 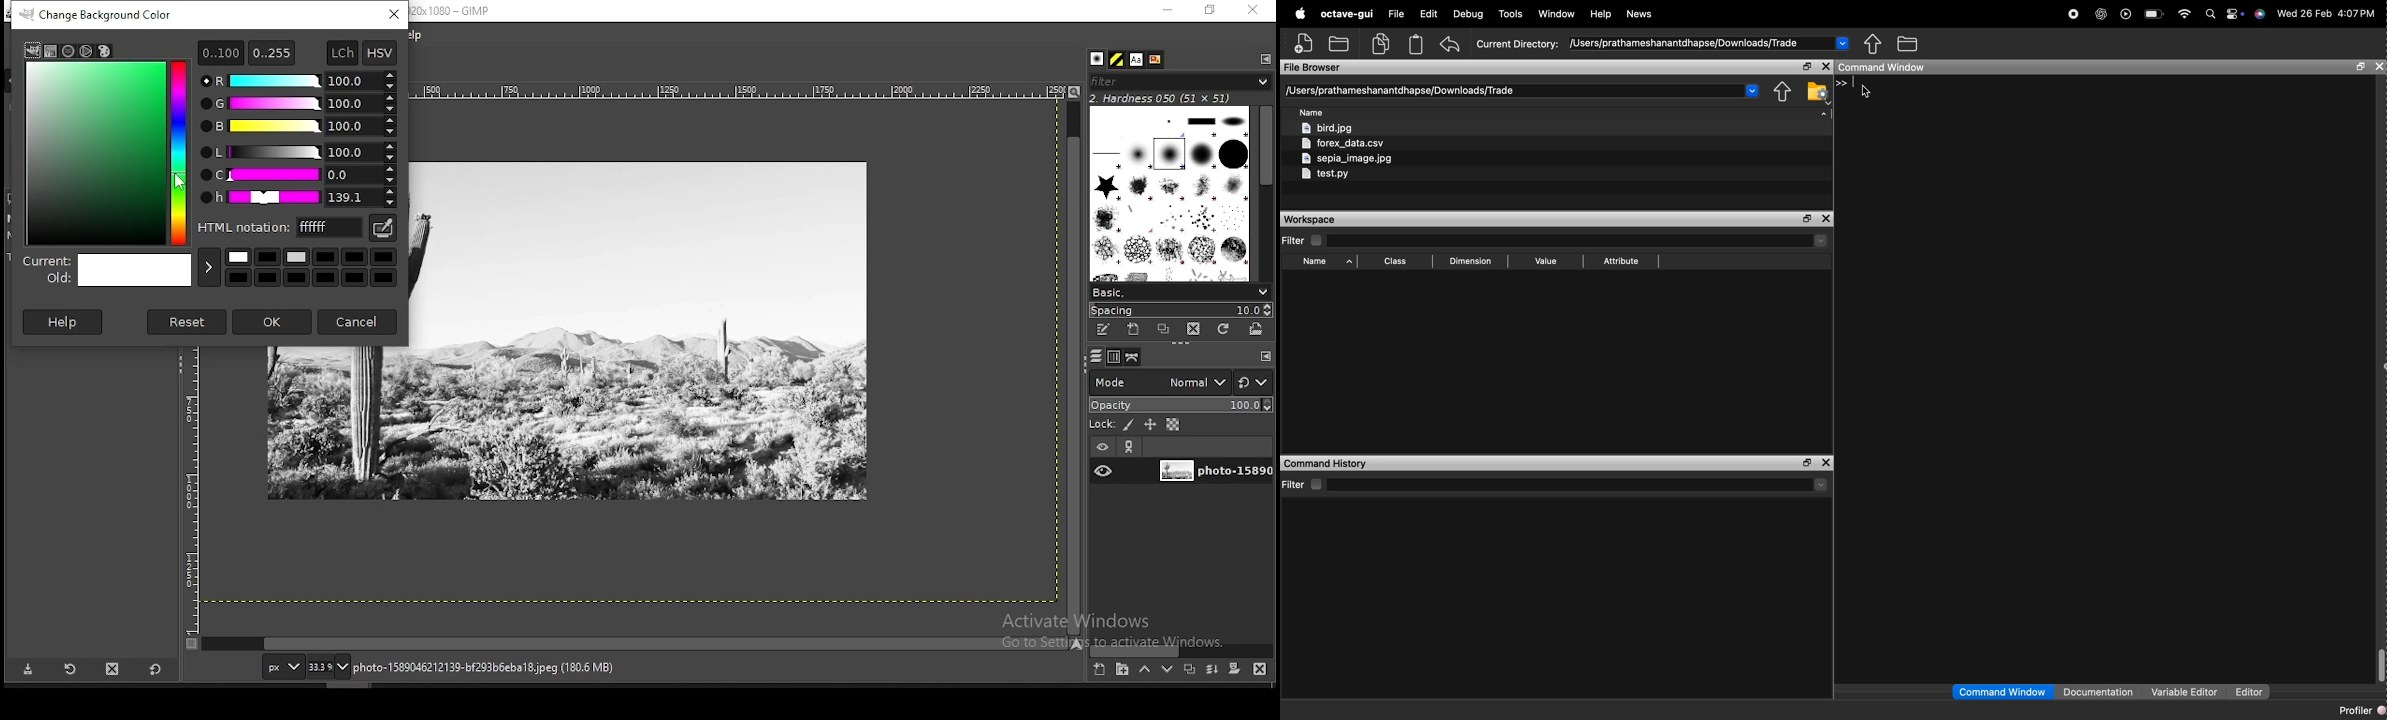 What do you see at coordinates (1300, 13) in the screenshot?
I see `apple` at bounding box center [1300, 13].